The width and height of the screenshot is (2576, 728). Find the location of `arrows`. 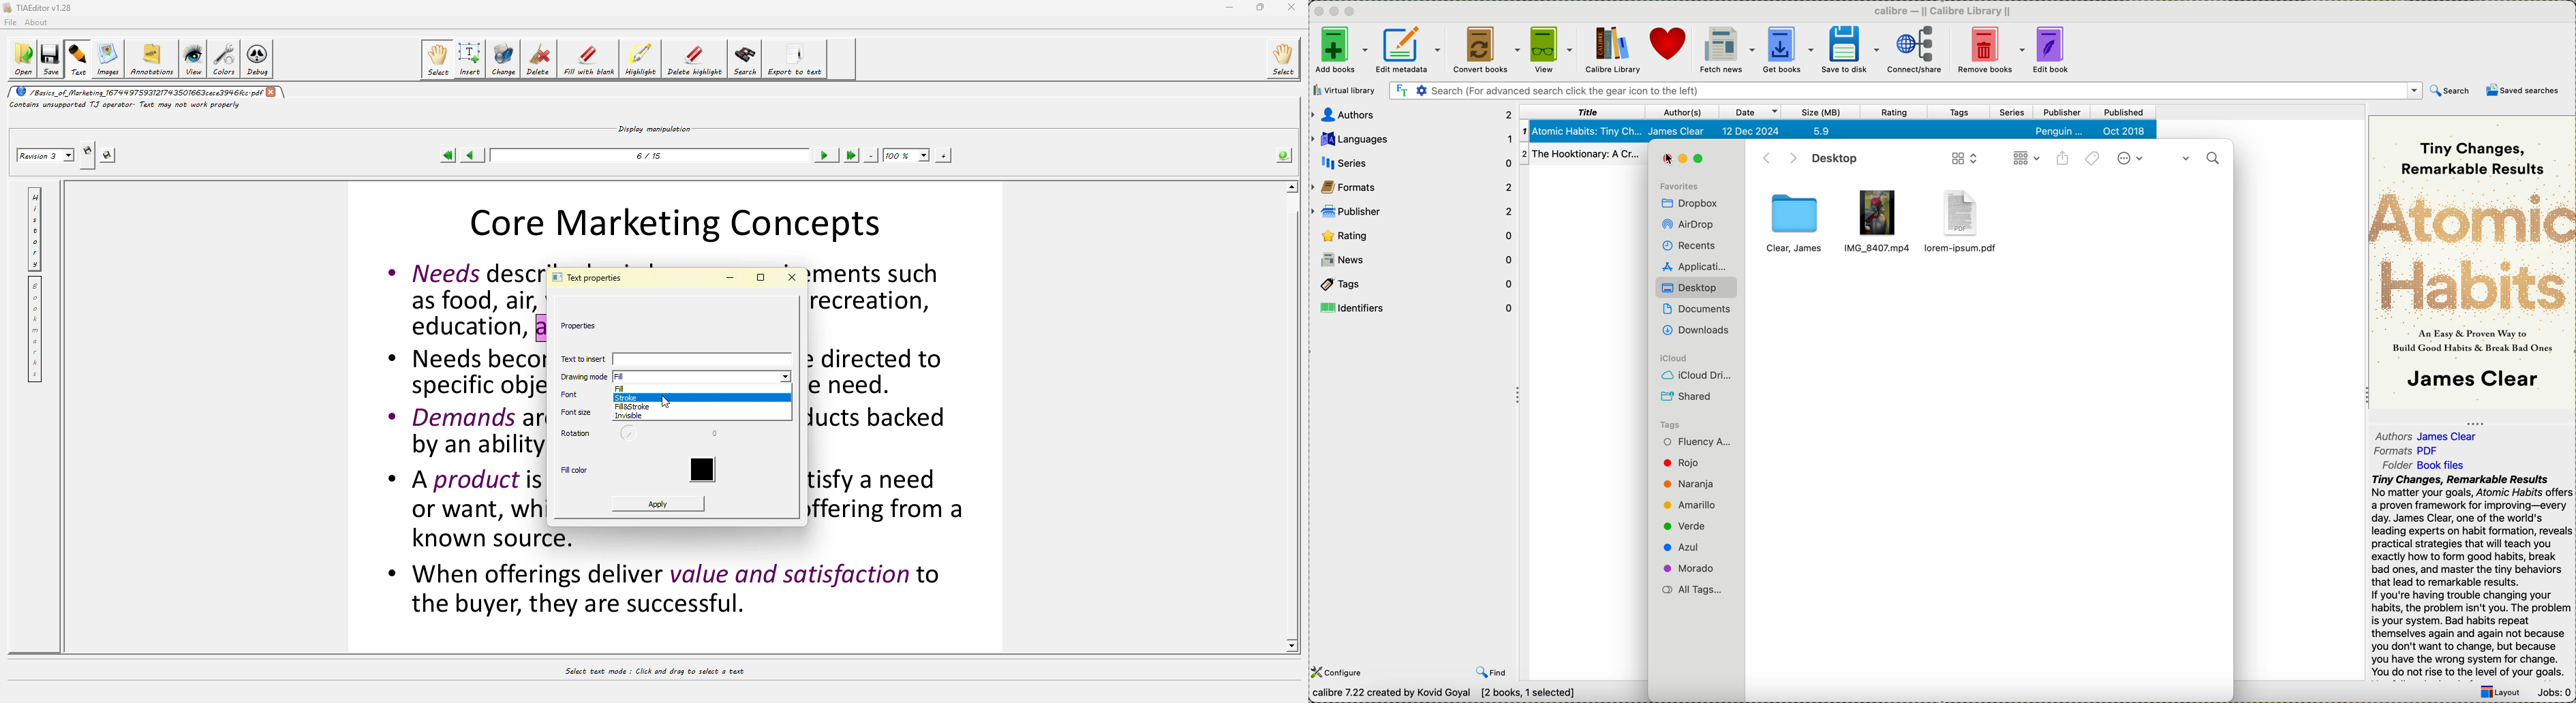

arrows is located at coordinates (1776, 157).